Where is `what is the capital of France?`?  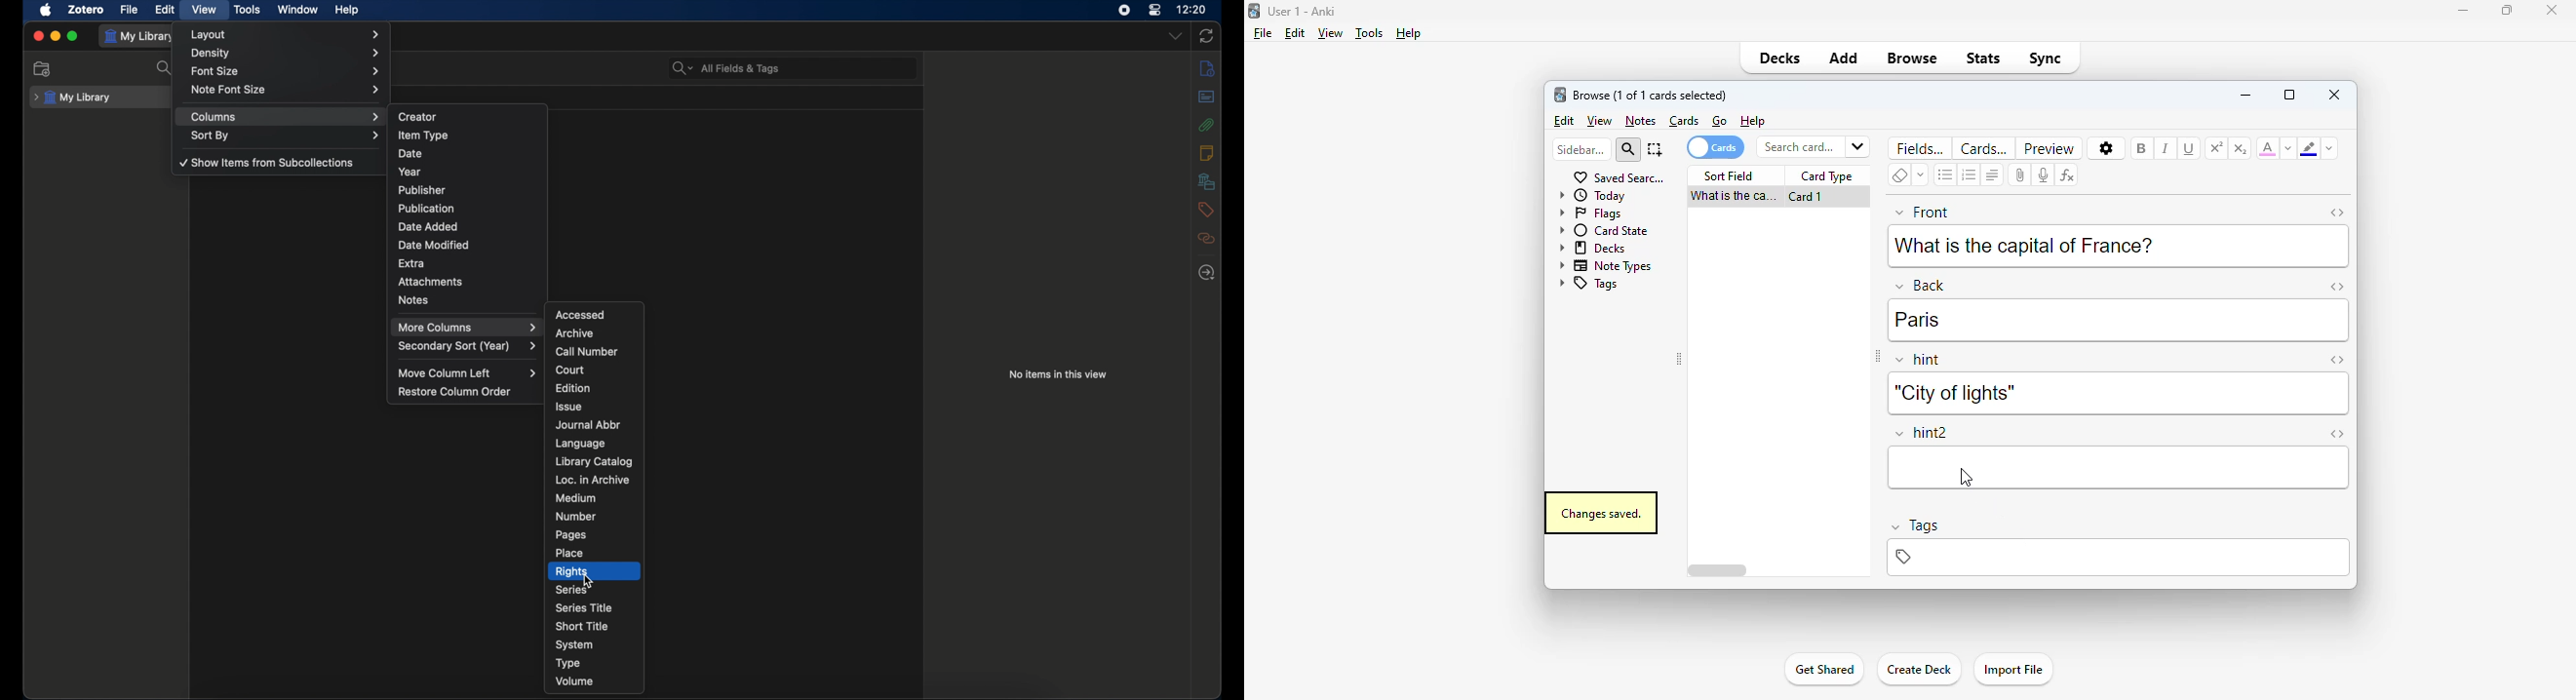
what is the capital of France? is located at coordinates (2024, 244).